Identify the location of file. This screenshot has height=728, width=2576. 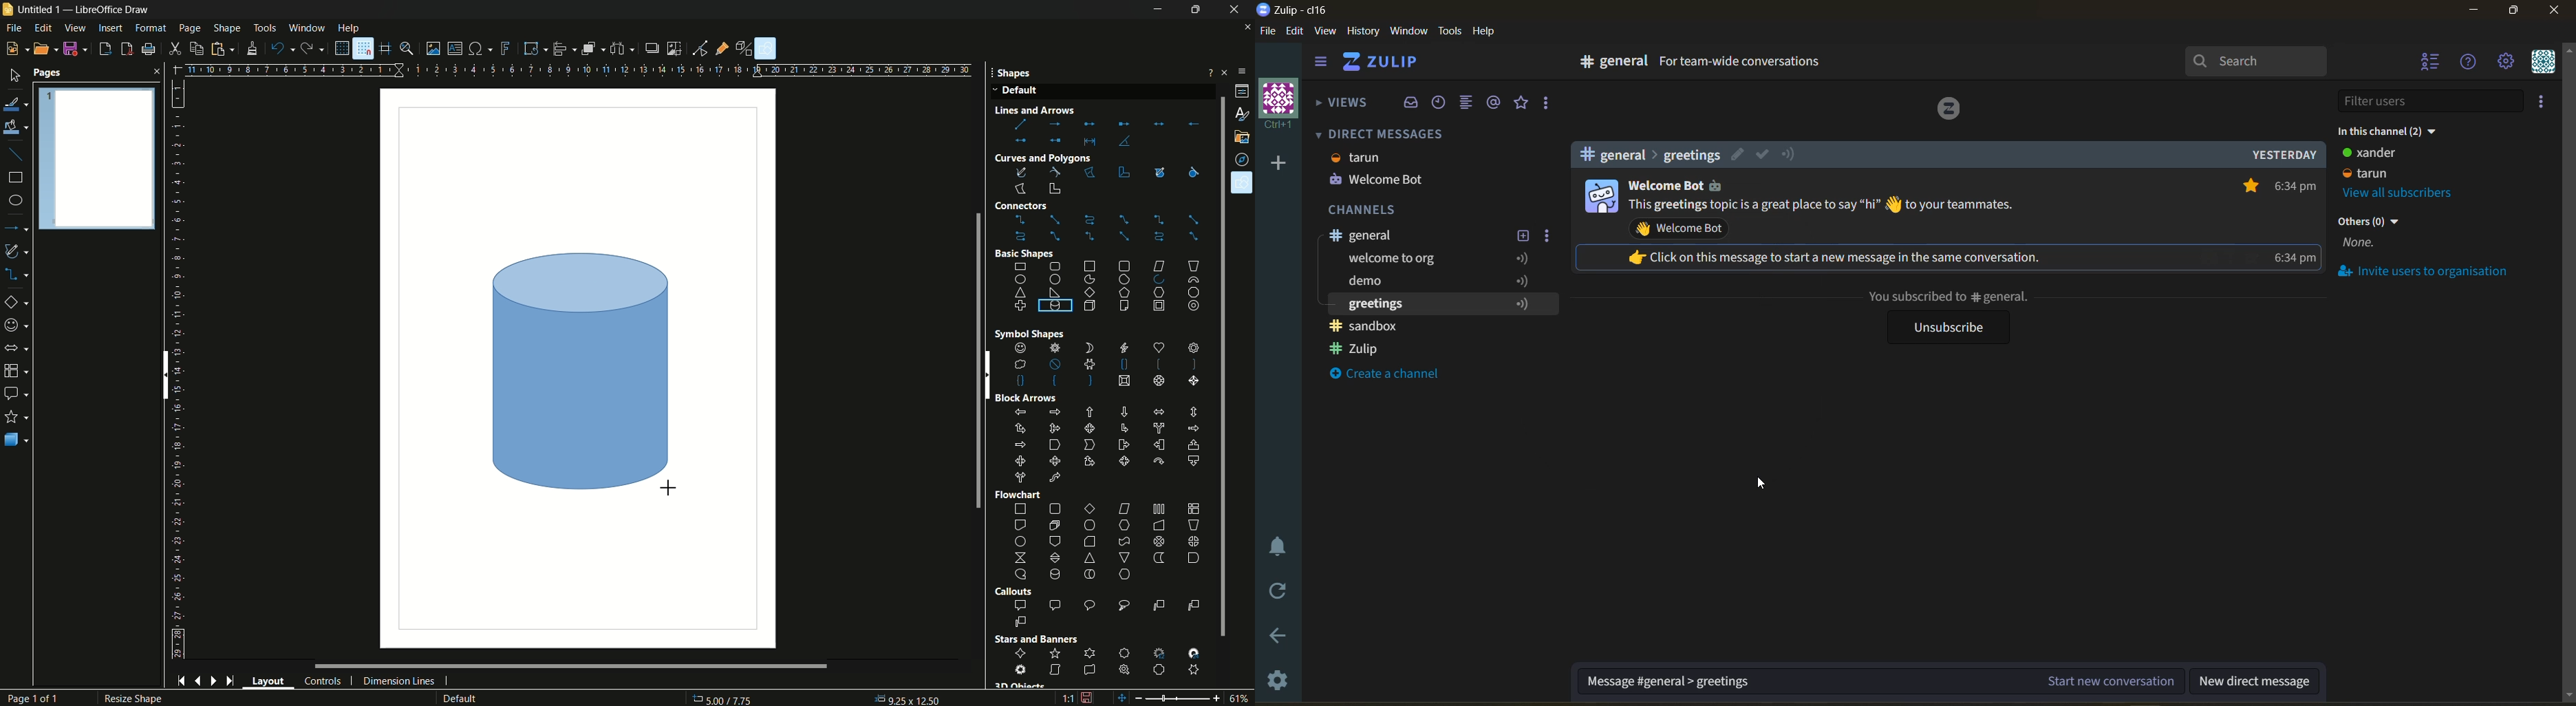
(1268, 32).